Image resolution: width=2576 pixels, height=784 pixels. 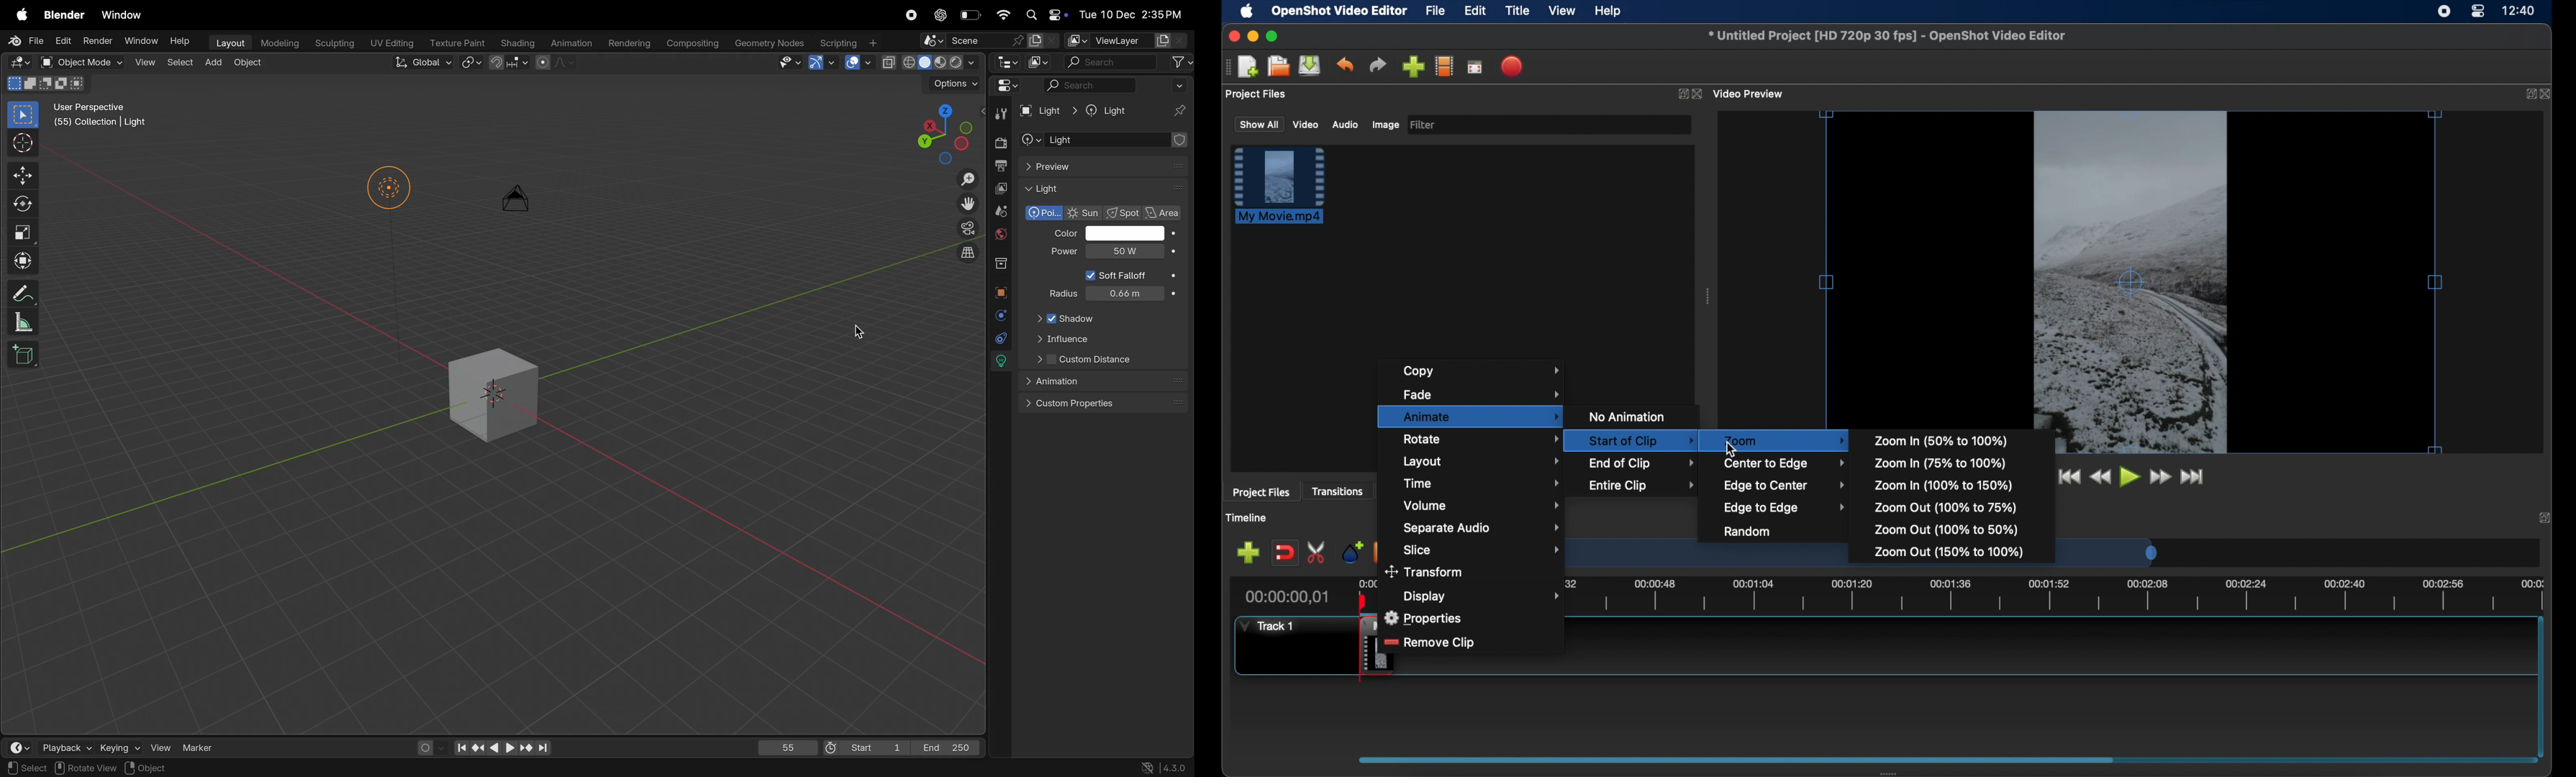 I want to click on Show gimzo, so click(x=819, y=62).